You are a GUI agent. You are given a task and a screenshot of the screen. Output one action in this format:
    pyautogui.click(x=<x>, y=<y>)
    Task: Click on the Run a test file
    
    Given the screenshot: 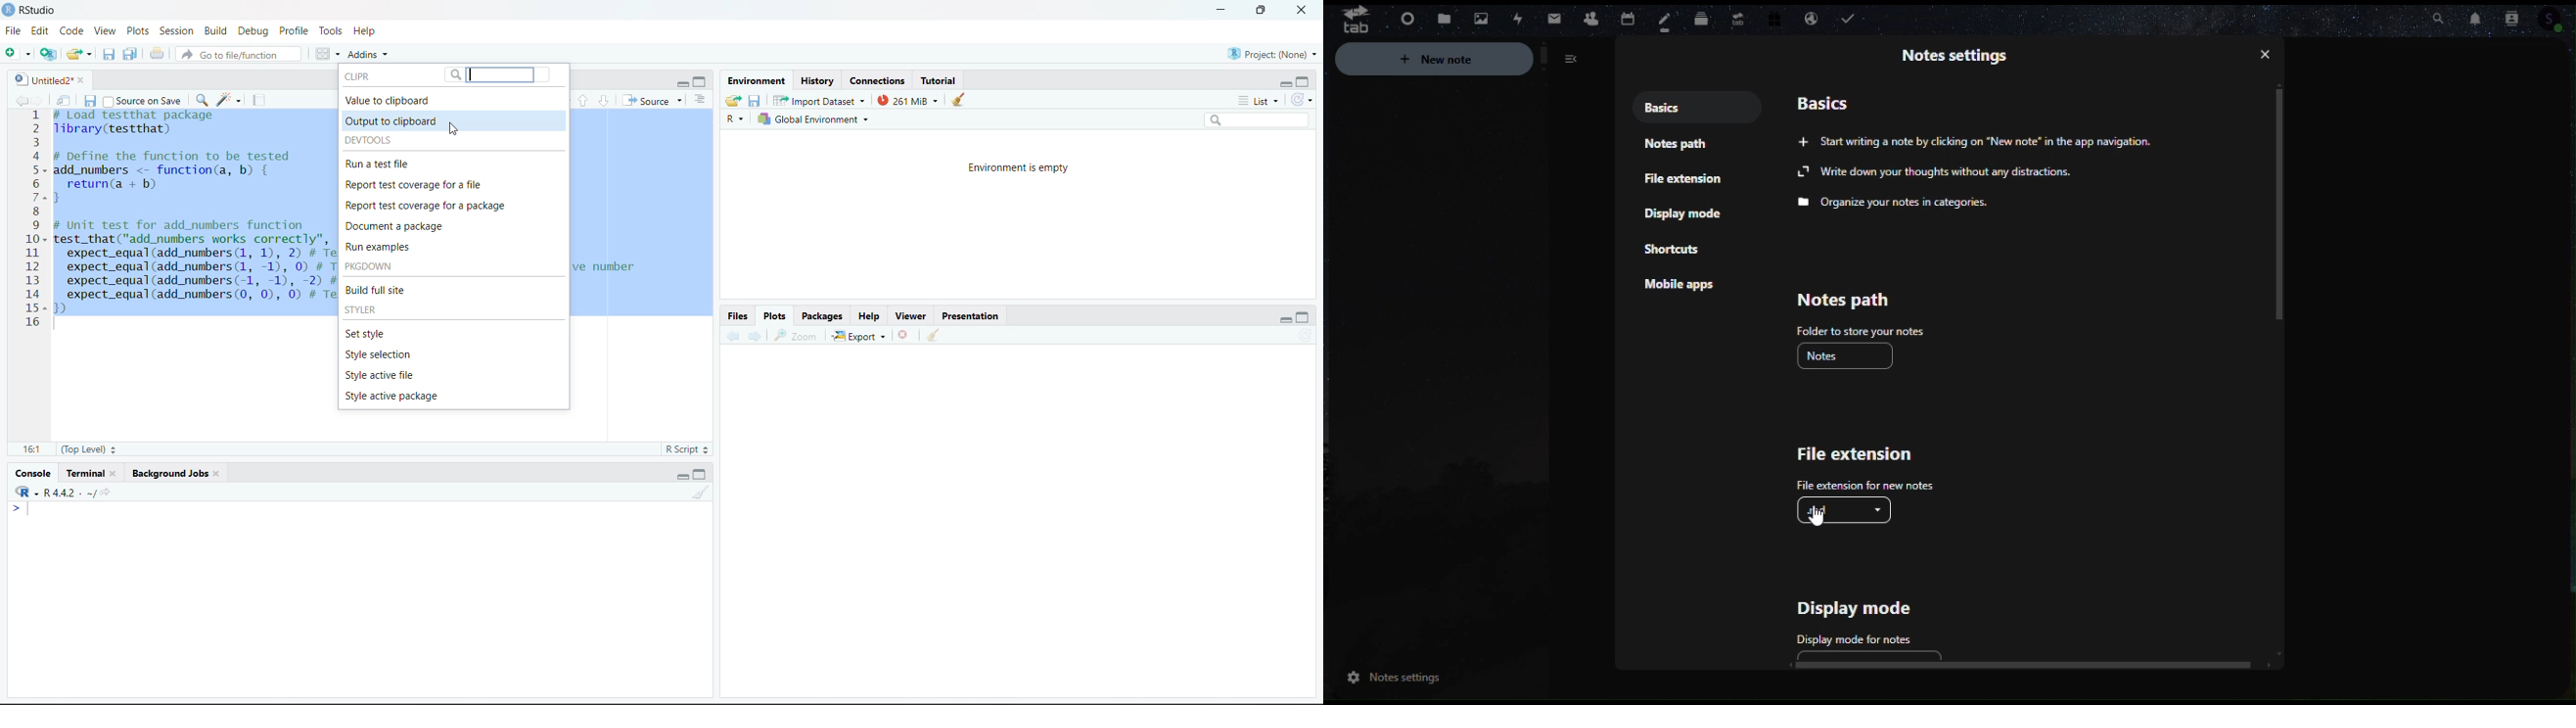 What is the action you would take?
    pyautogui.click(x=375, y=163)
    